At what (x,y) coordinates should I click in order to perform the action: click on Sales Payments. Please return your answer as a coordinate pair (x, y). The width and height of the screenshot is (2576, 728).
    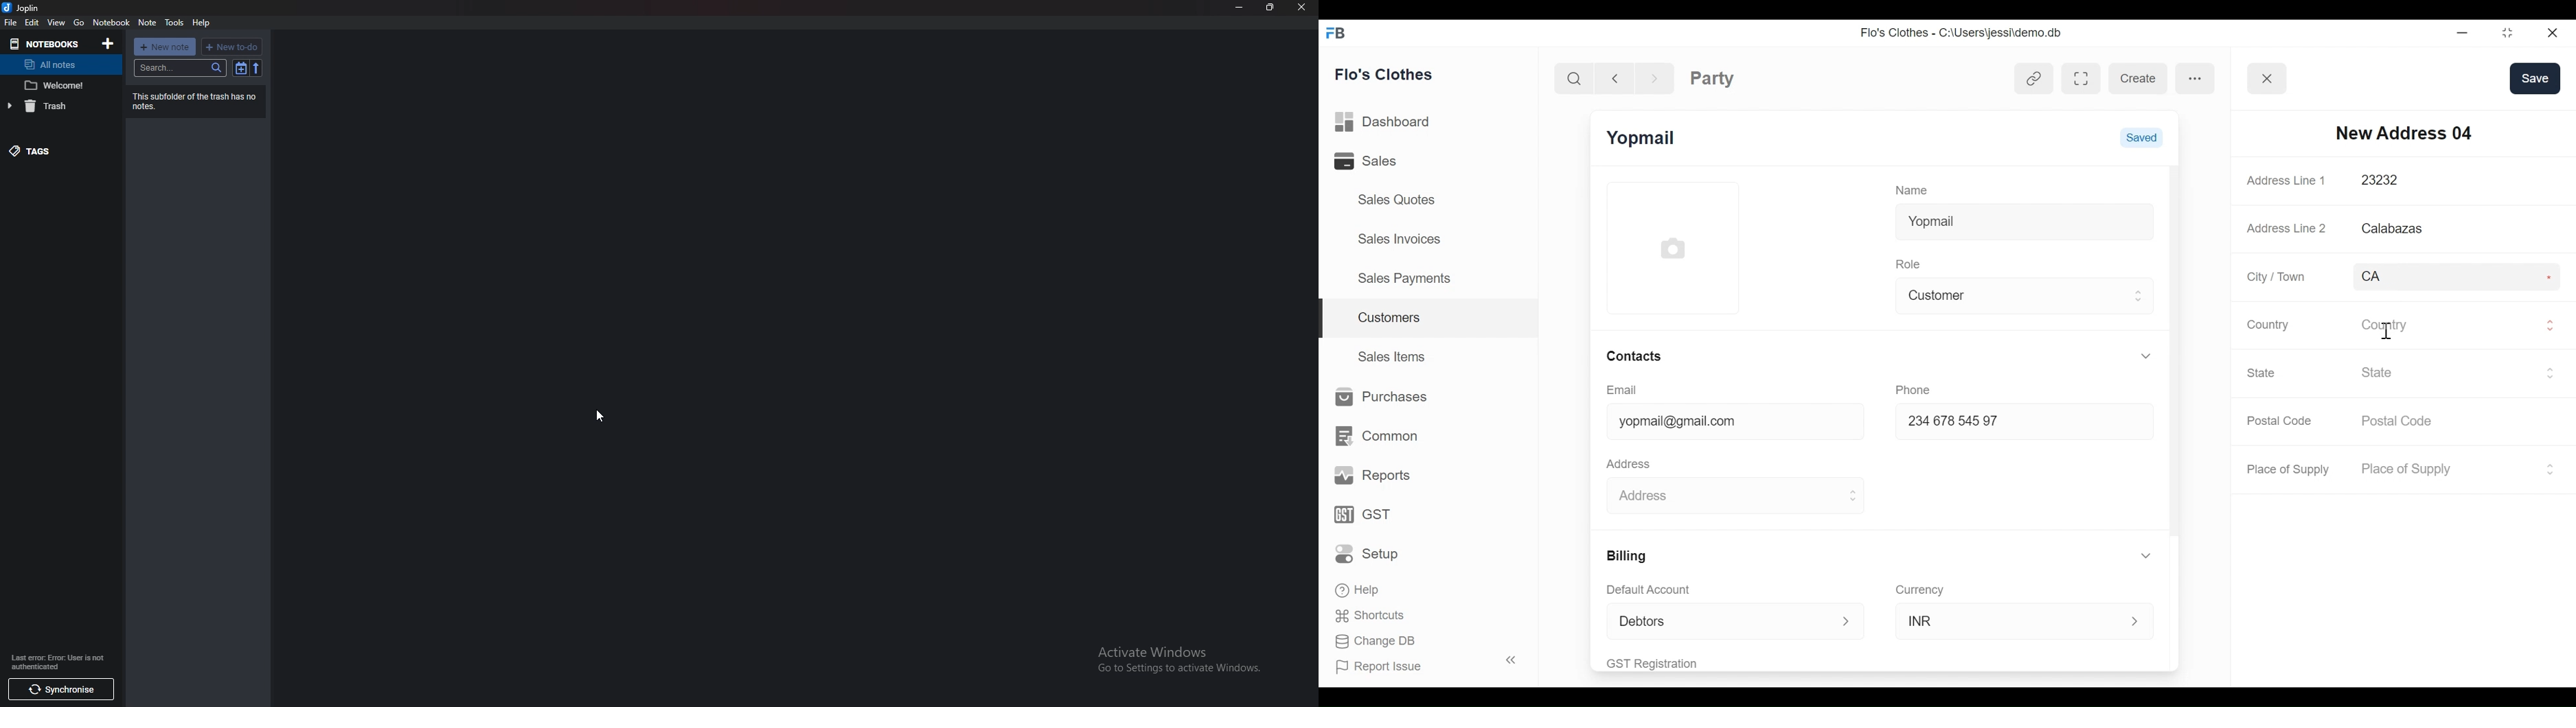
    Looking at the image, I should click on (1403, 278).